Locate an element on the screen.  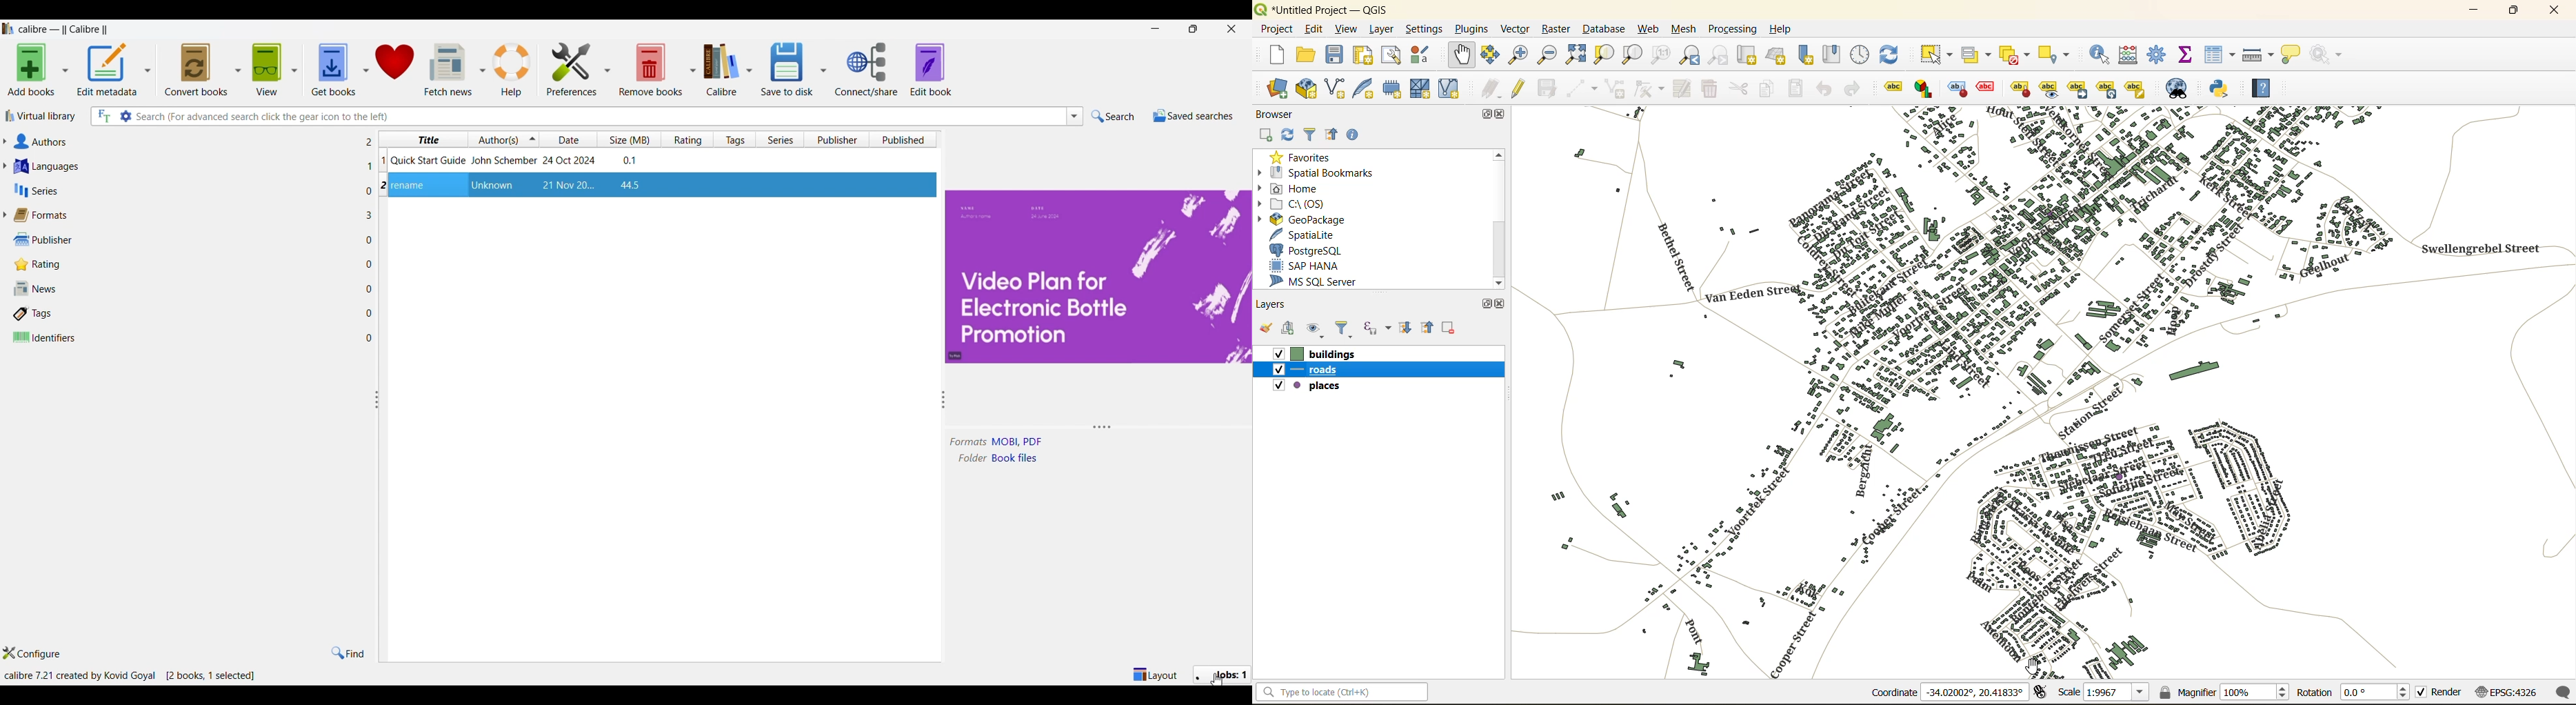
Add book options is located at coordinates (66, 70).